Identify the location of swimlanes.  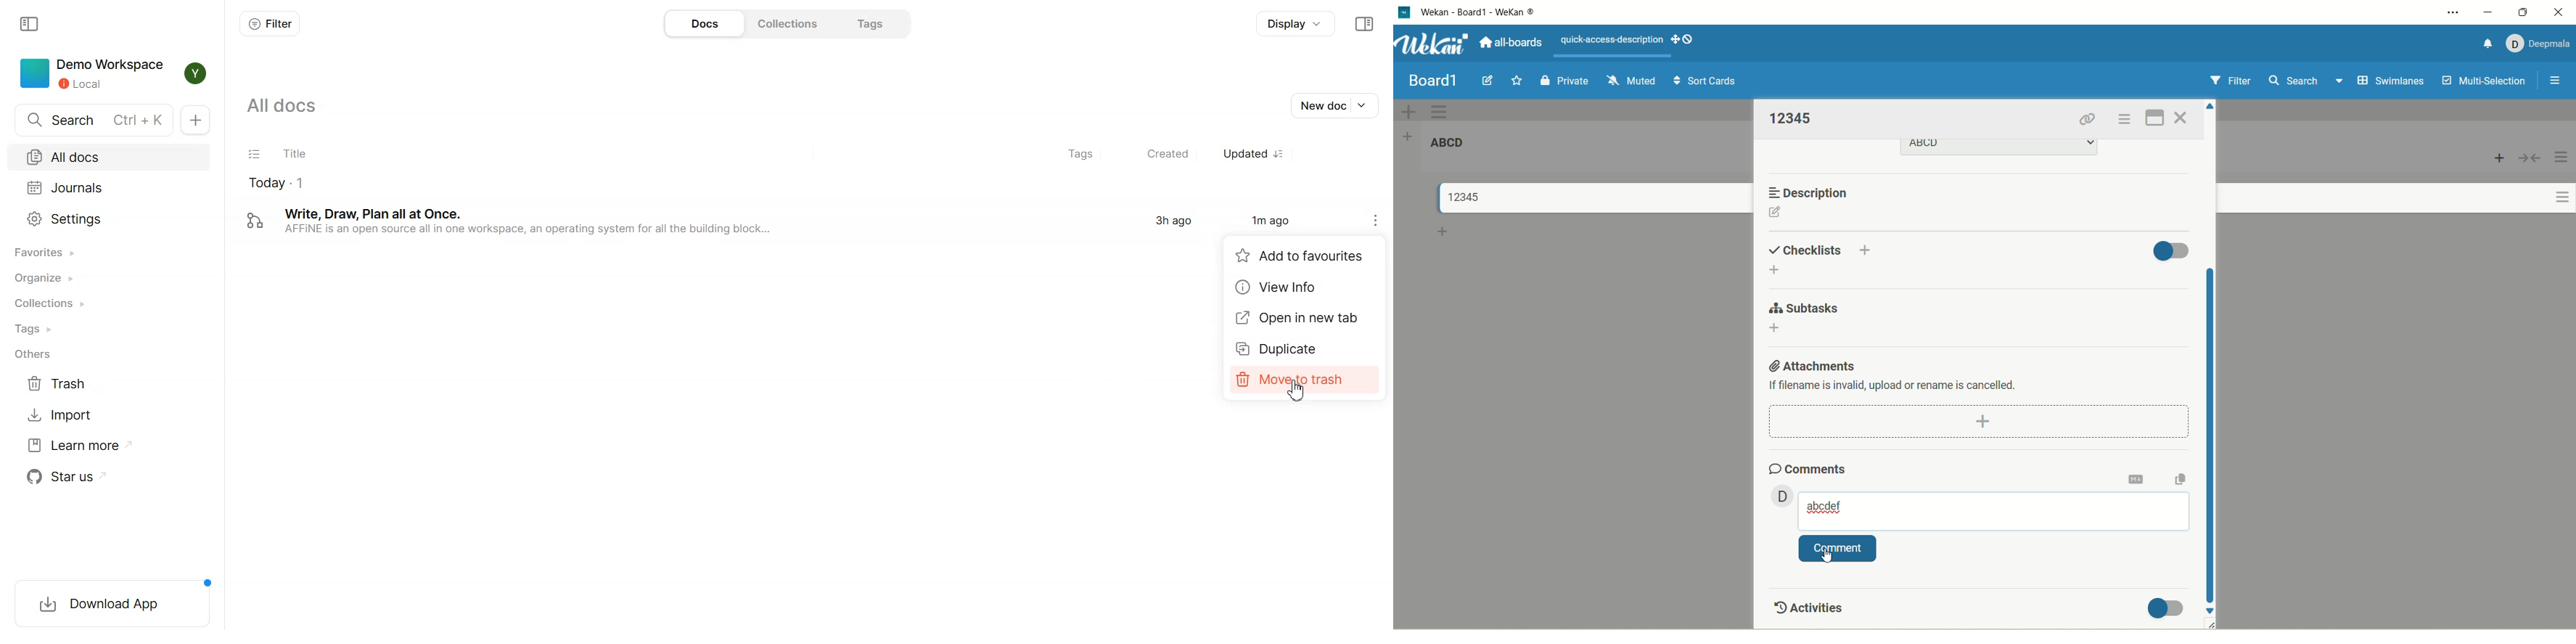
(2393, 82).